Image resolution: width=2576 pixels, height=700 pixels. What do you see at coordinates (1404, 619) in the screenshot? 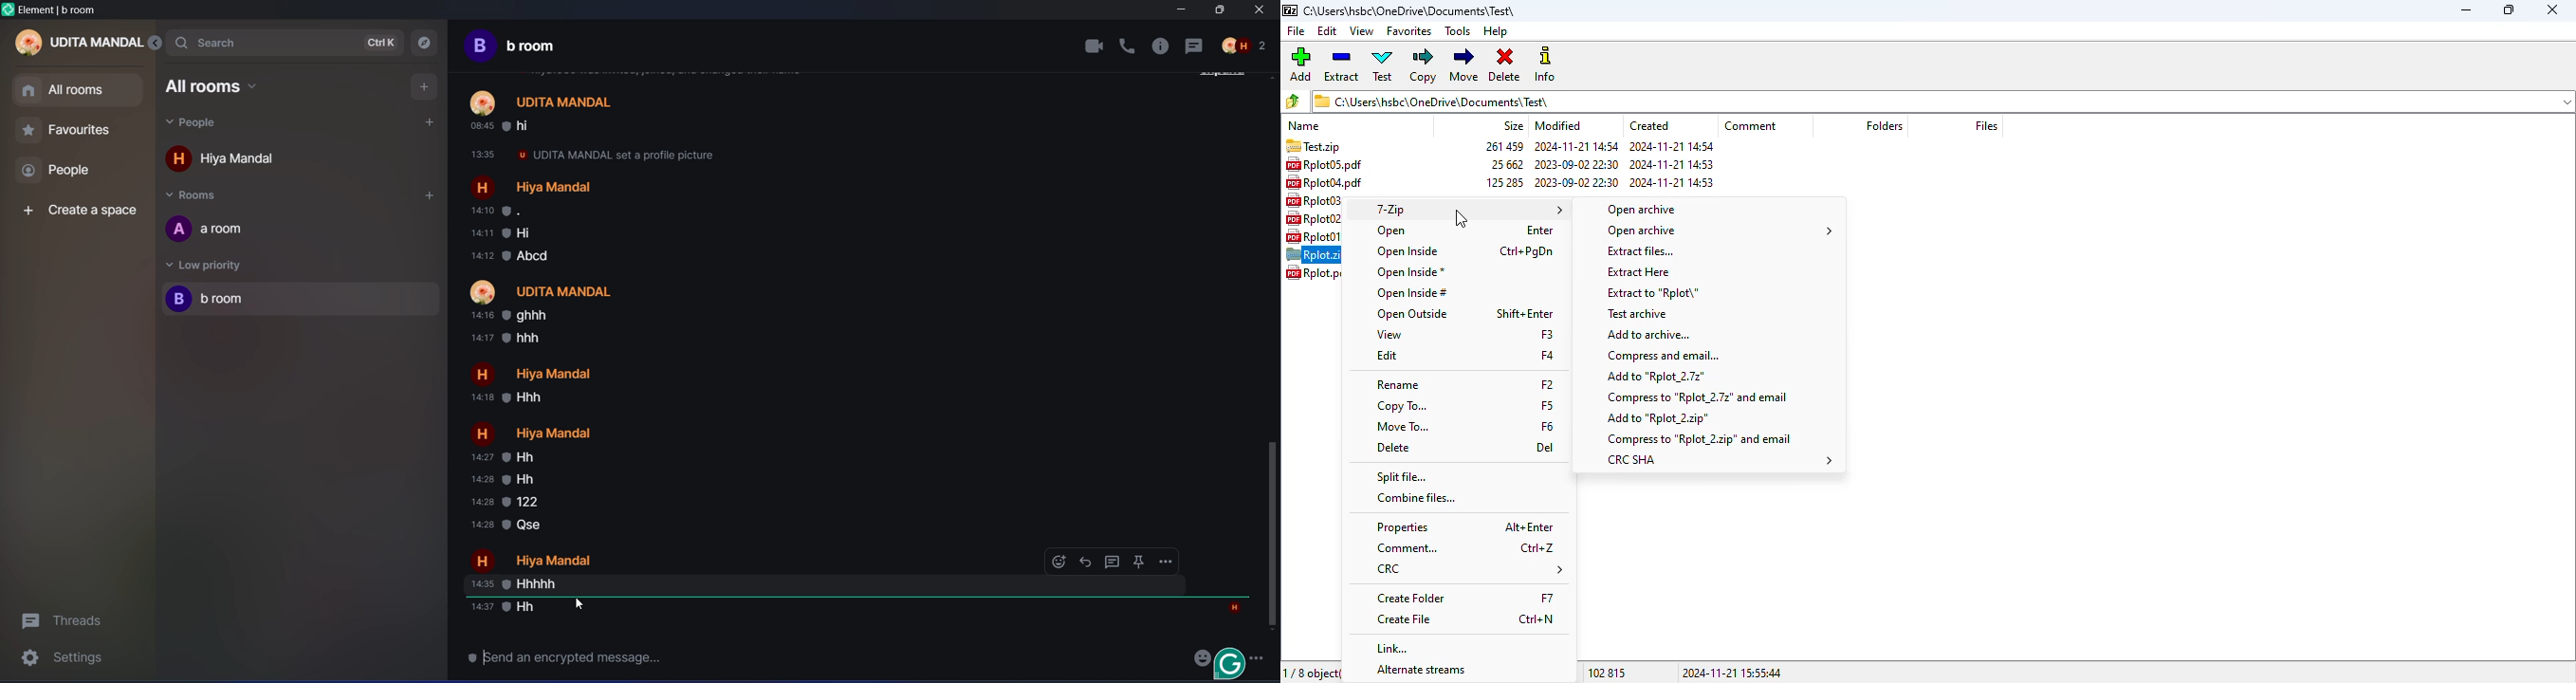
I see `create file` at bounding box center [1404, 619].